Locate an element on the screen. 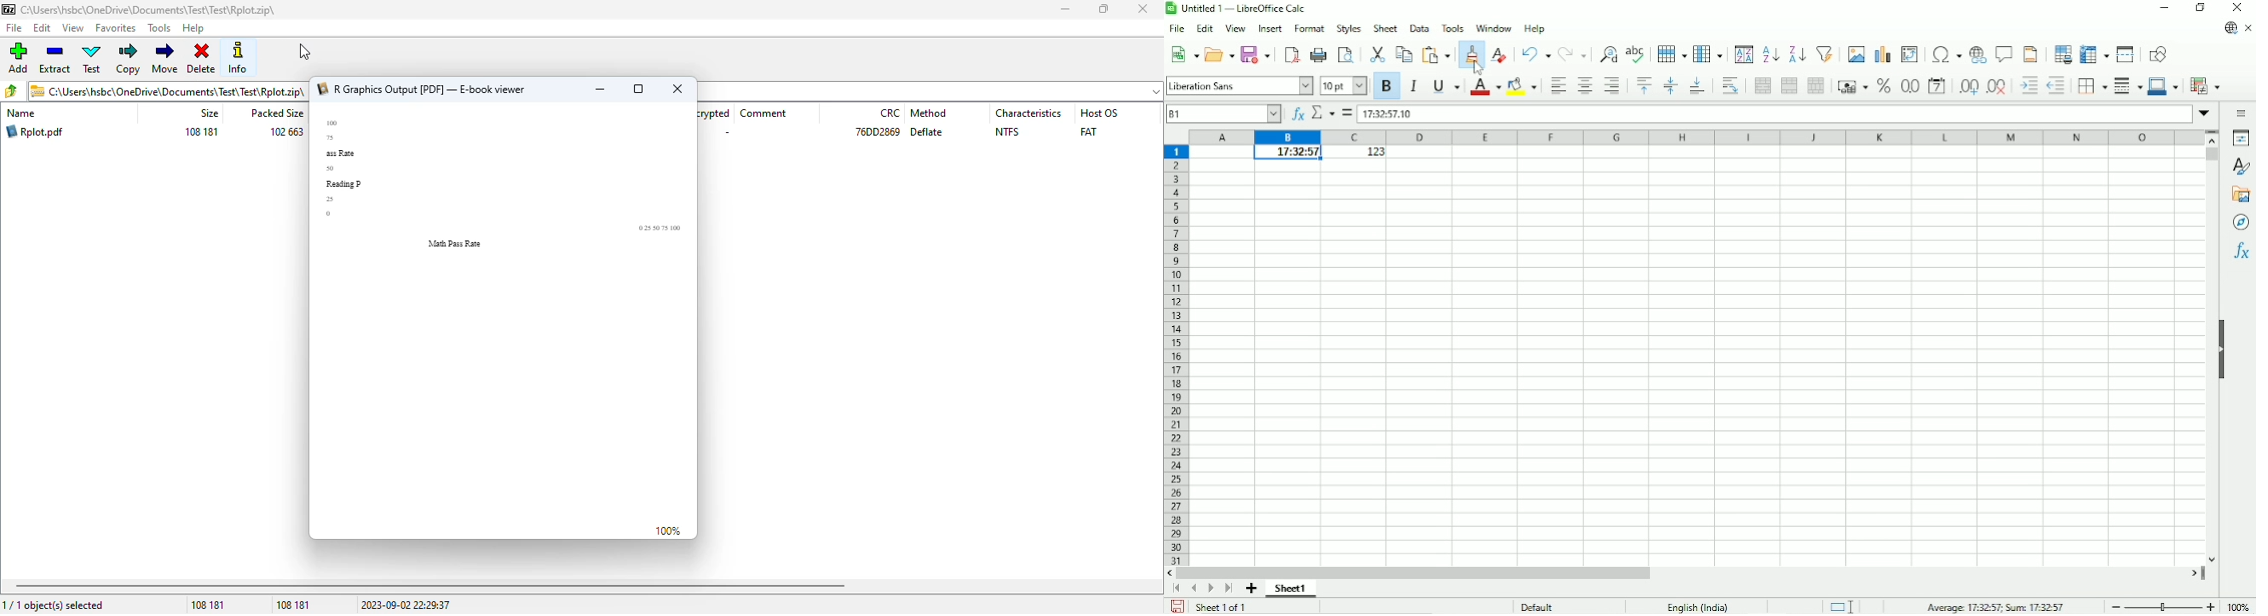 The height and width of the screenshot is (616, 2268). host OS is located at coordinates (1098, 113).